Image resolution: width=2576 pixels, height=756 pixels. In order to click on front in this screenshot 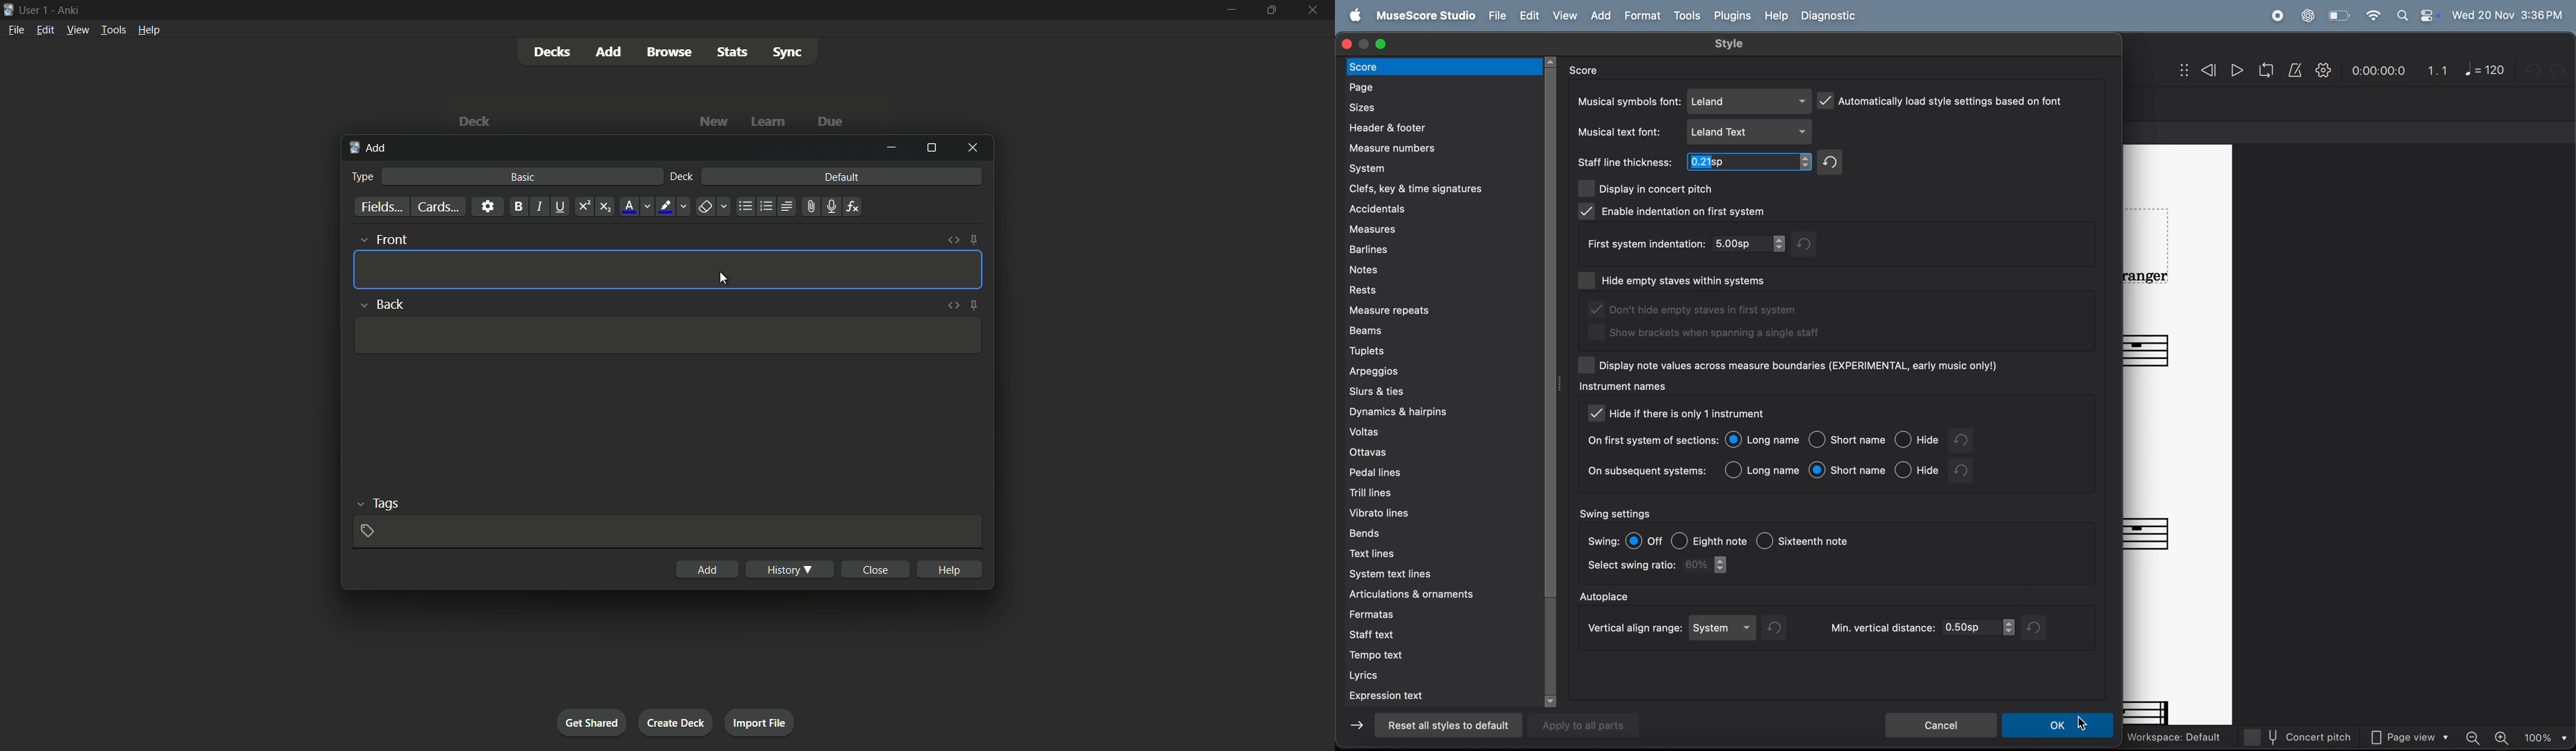, I will do `click(391, 239)`.